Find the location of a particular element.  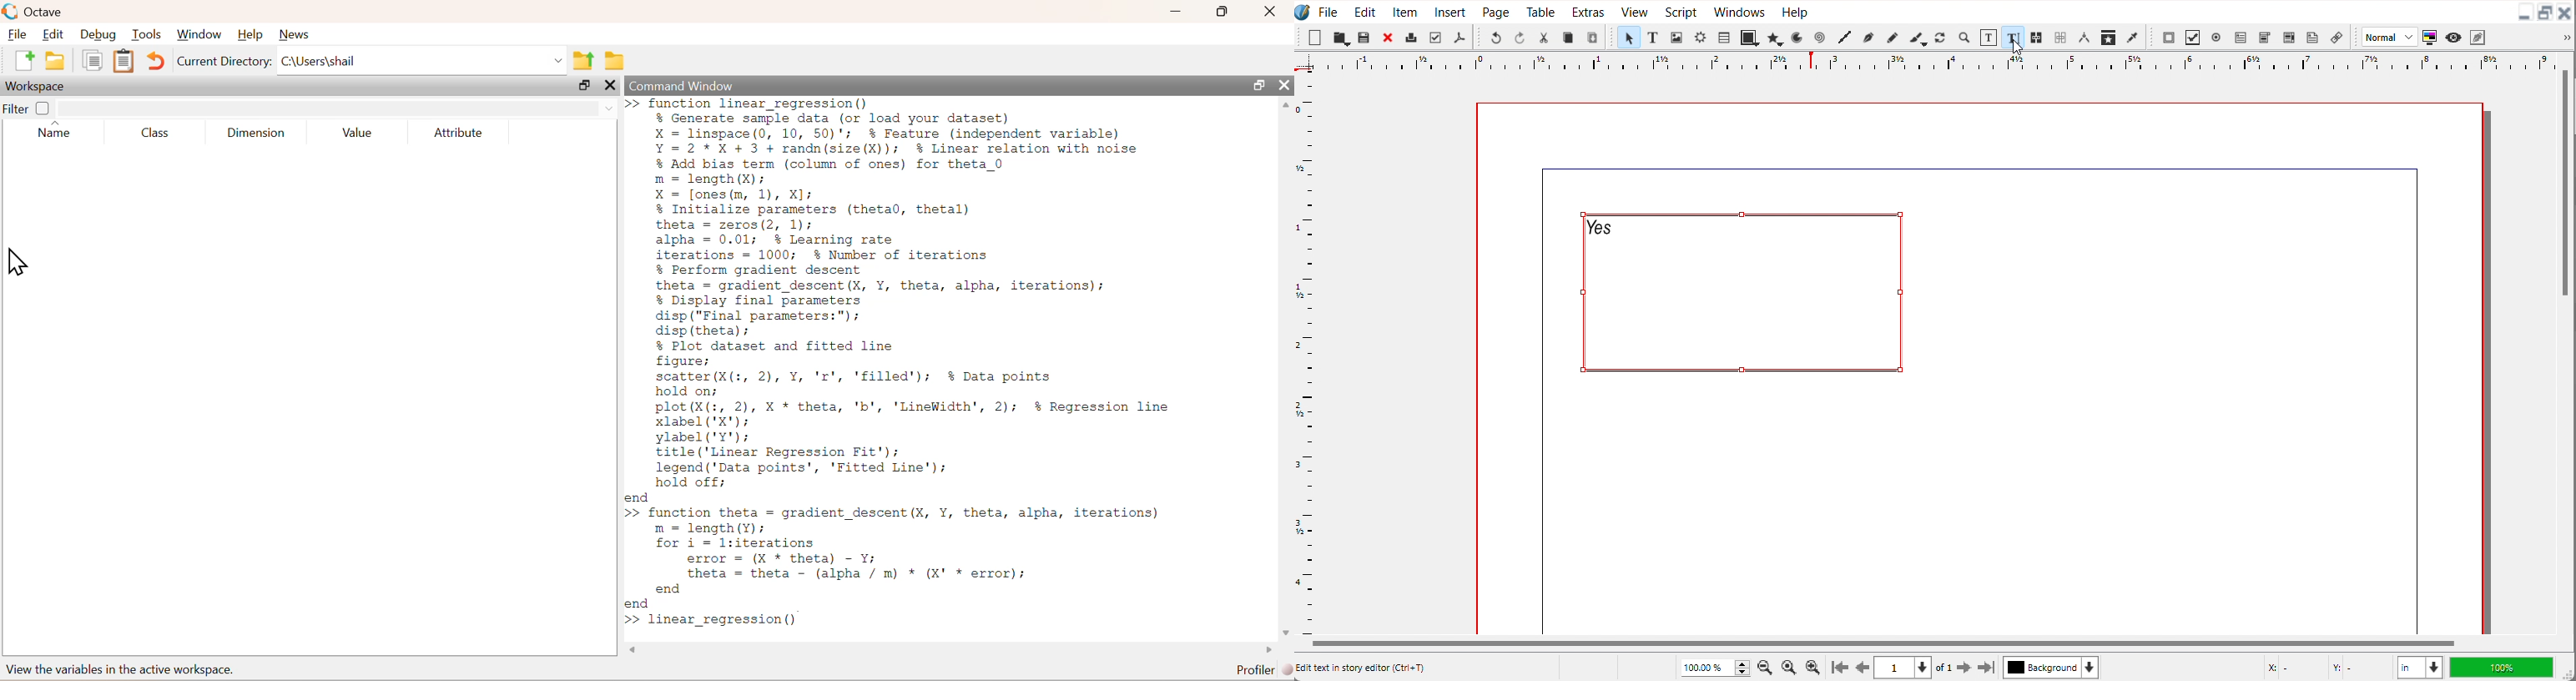

document is located at coordinates (92, 60).